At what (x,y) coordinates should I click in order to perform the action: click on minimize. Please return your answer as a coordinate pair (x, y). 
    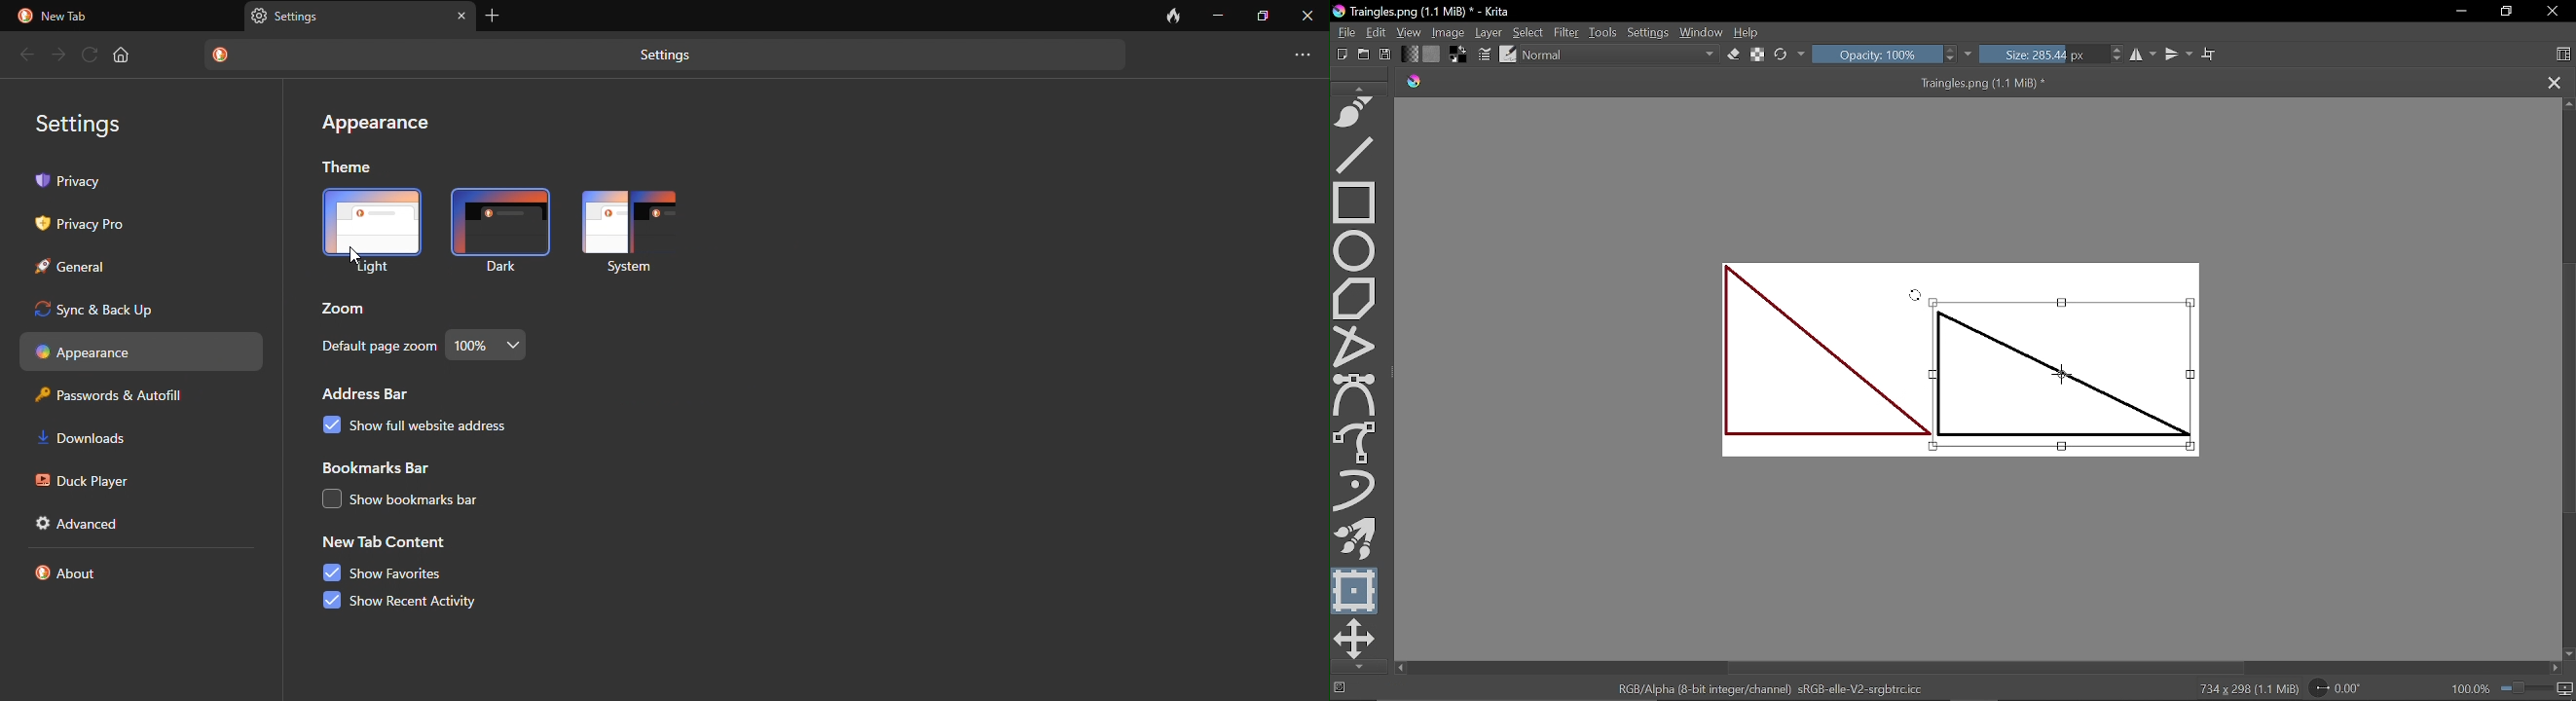
    Looking at the image, I should click on (1219, 14).